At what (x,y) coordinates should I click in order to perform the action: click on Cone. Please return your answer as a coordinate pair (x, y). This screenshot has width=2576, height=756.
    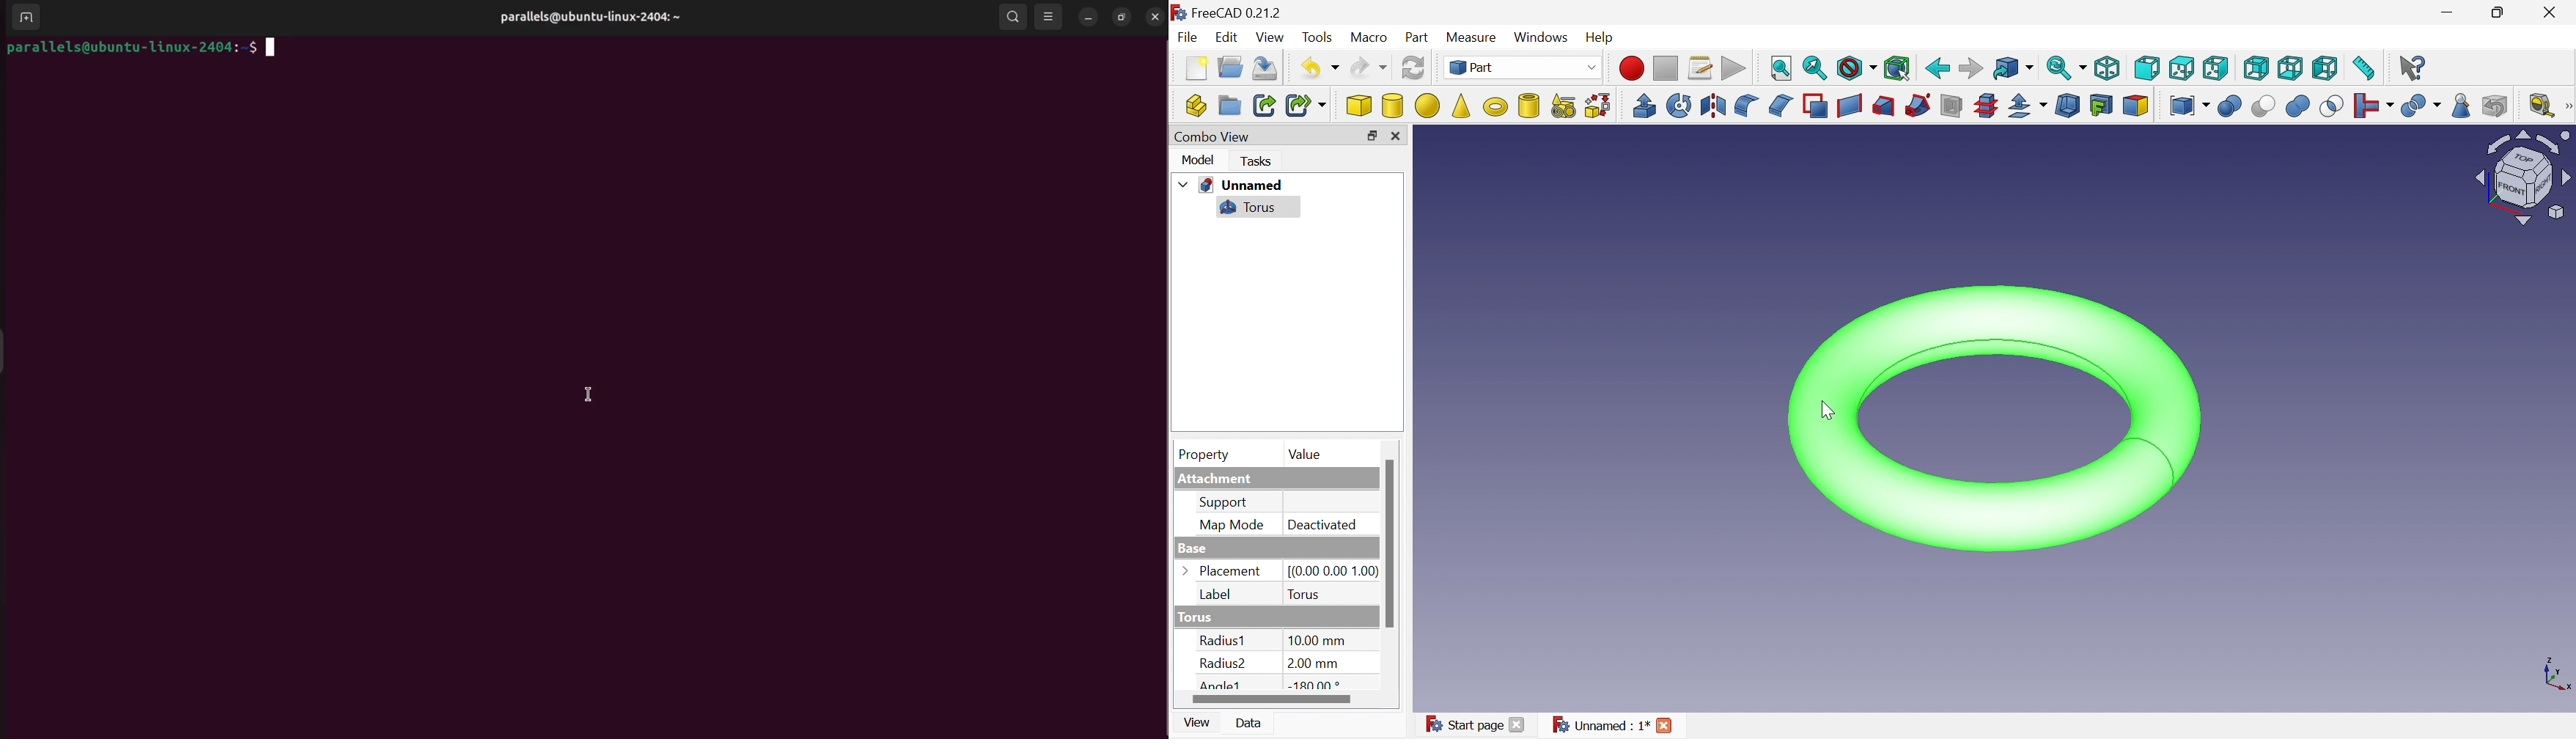
    Looking at the image, I should click on (1461, 106).